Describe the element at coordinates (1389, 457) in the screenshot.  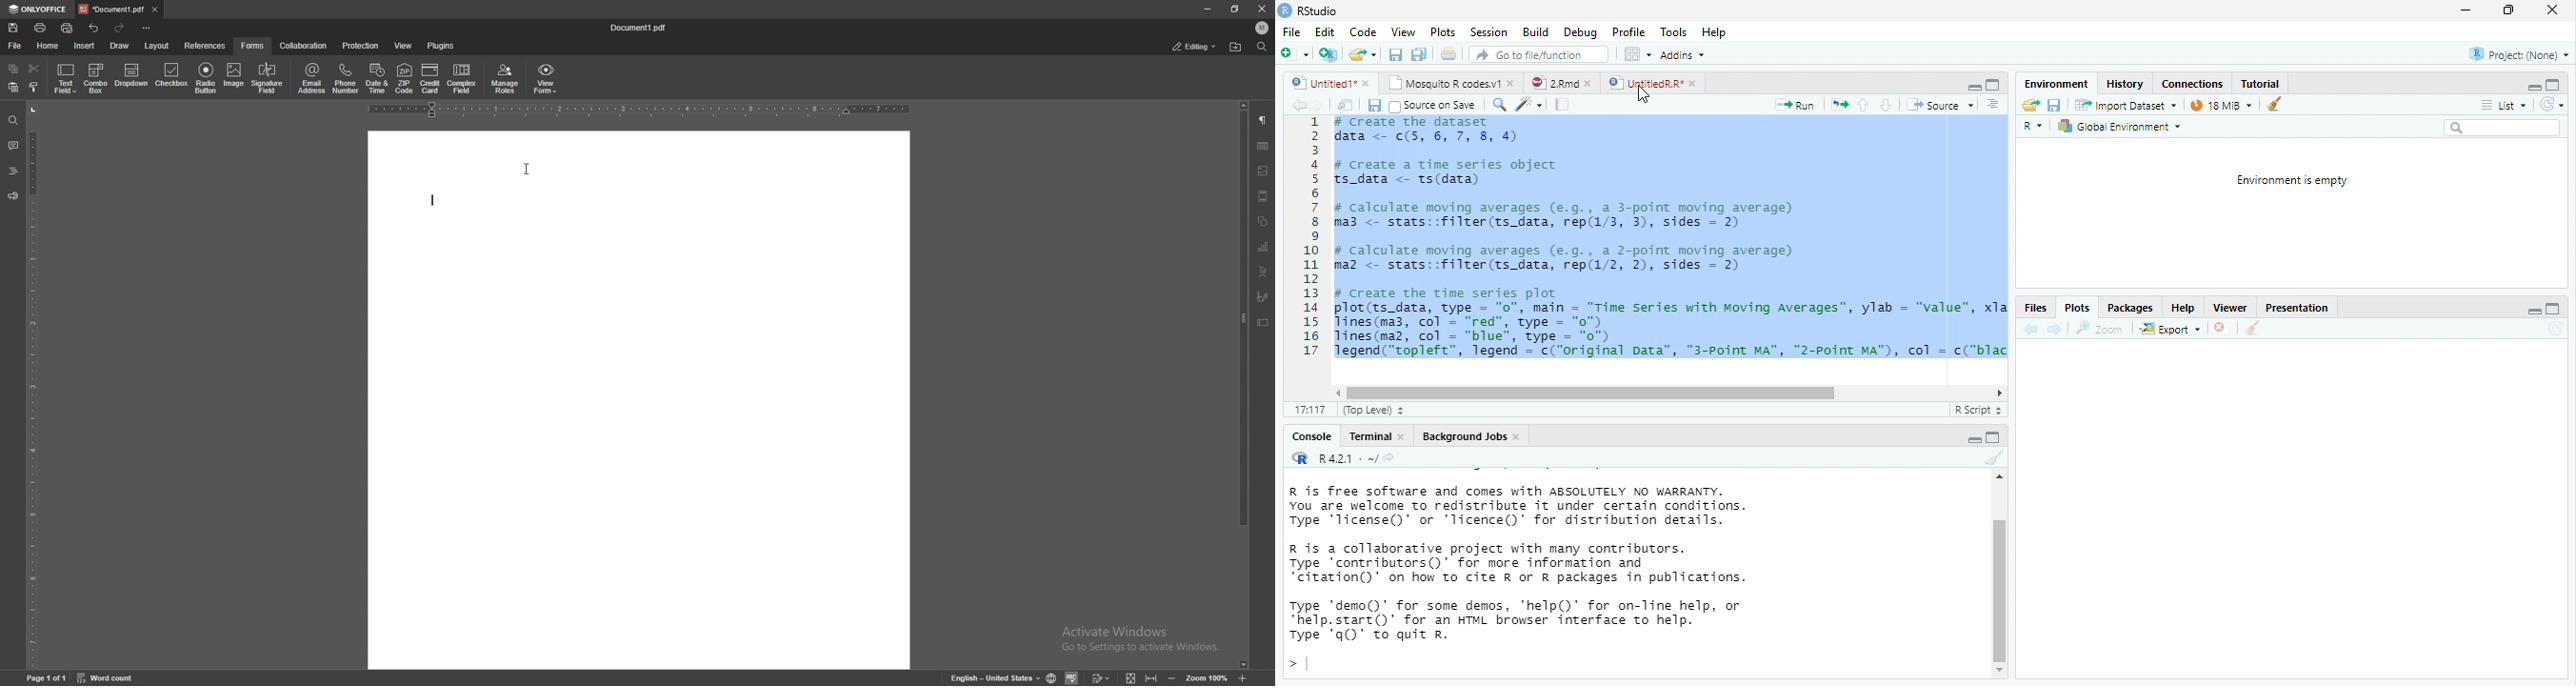
I see `view the current working directory` at that location.